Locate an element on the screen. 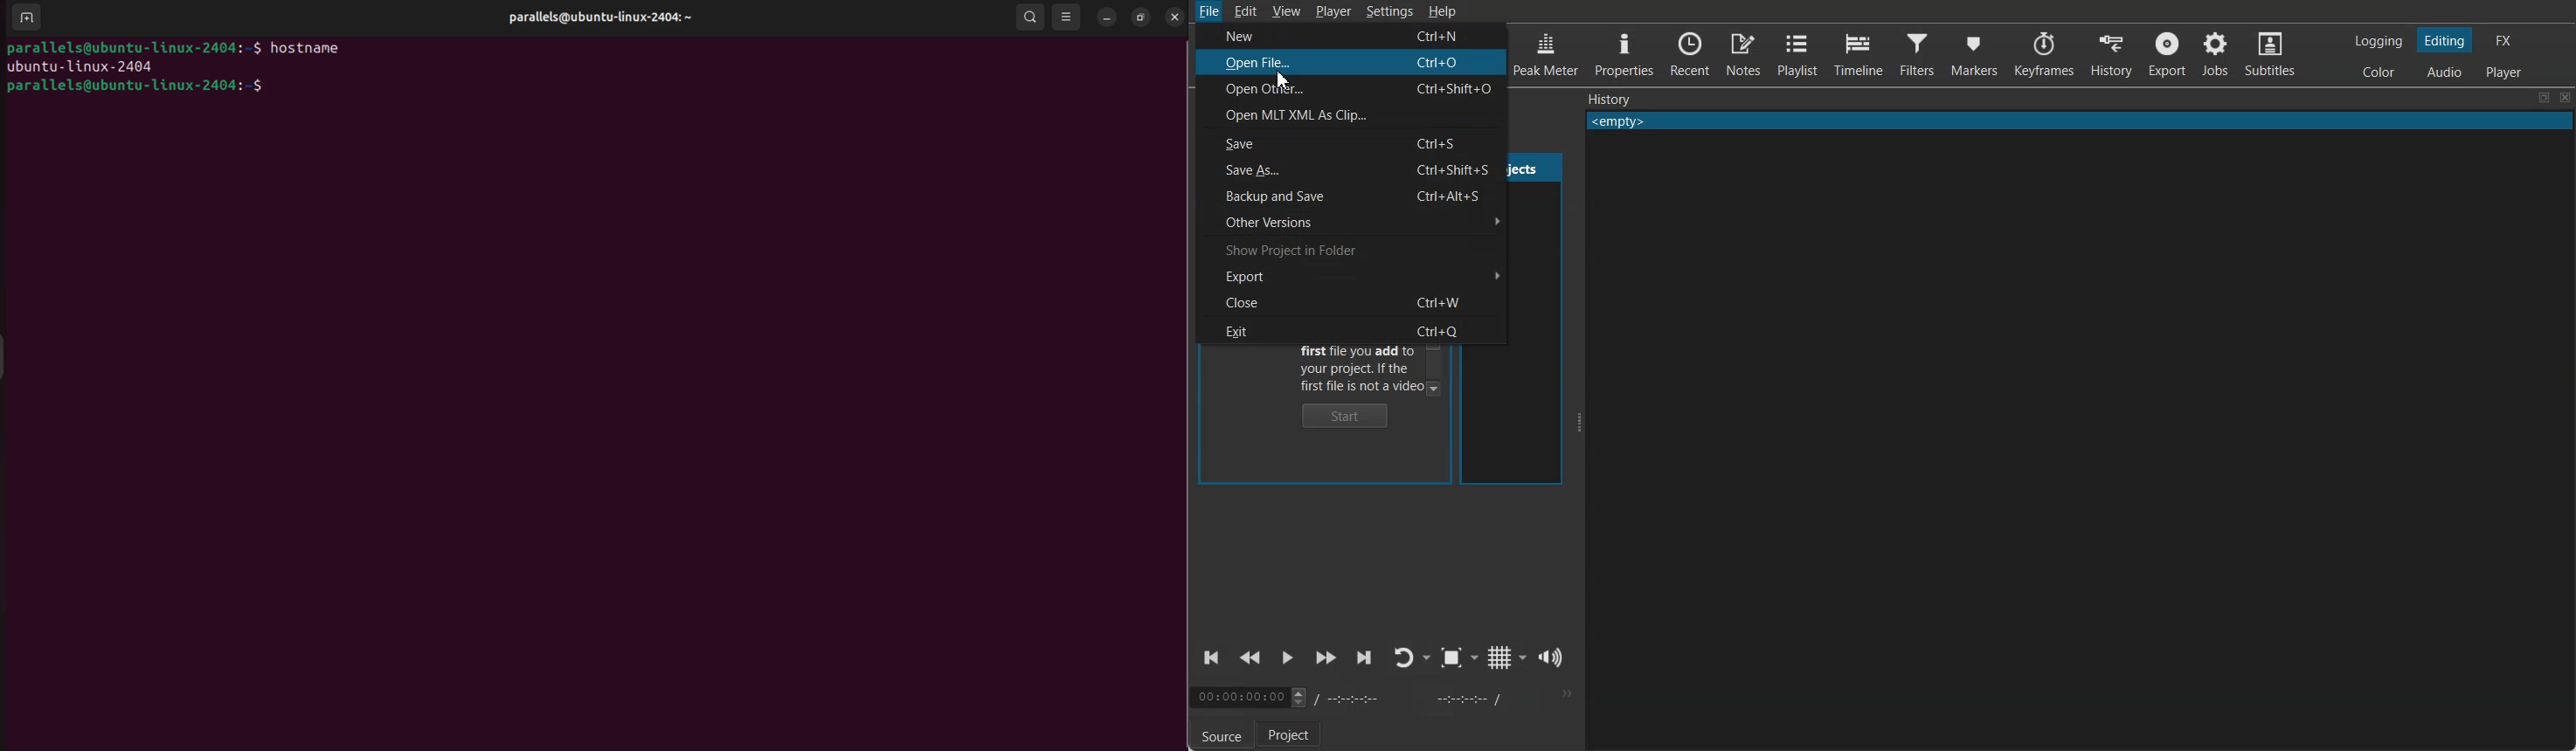 Image resolution: width=2576 pixels, height=756 pixels. Text is located at coordinates (2080, 121).